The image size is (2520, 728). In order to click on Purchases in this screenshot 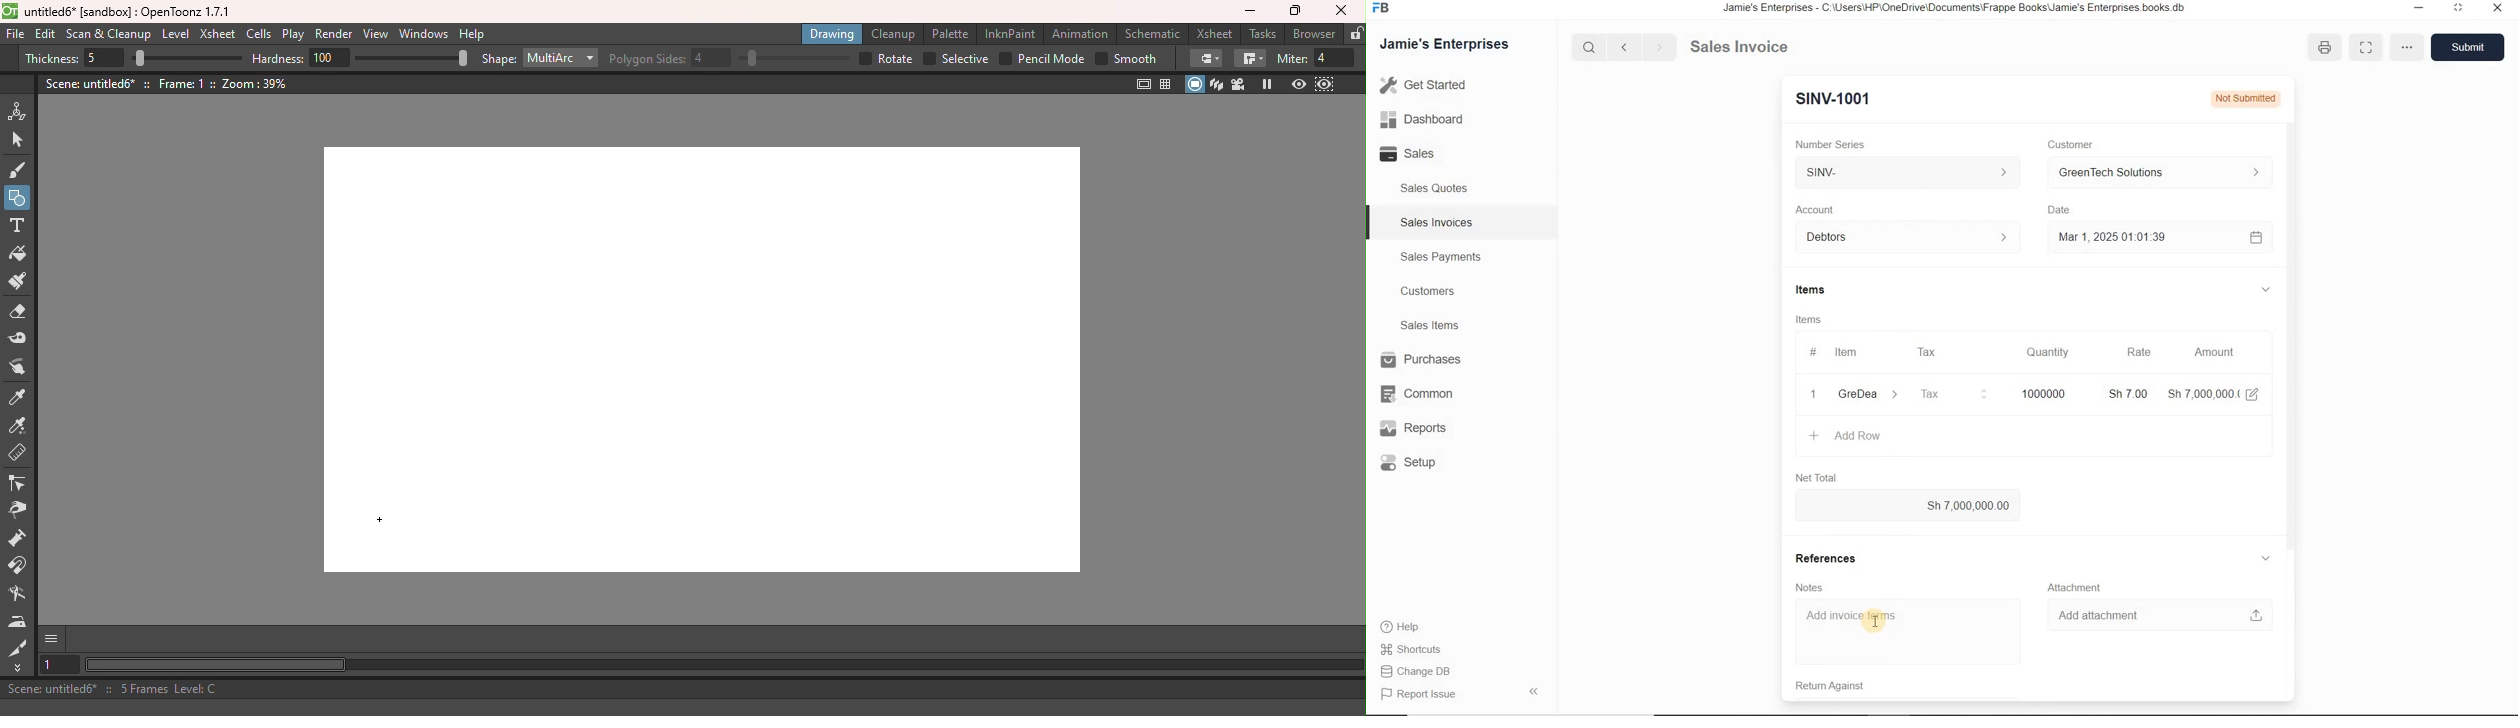, I will do `click(1417, 359)`.